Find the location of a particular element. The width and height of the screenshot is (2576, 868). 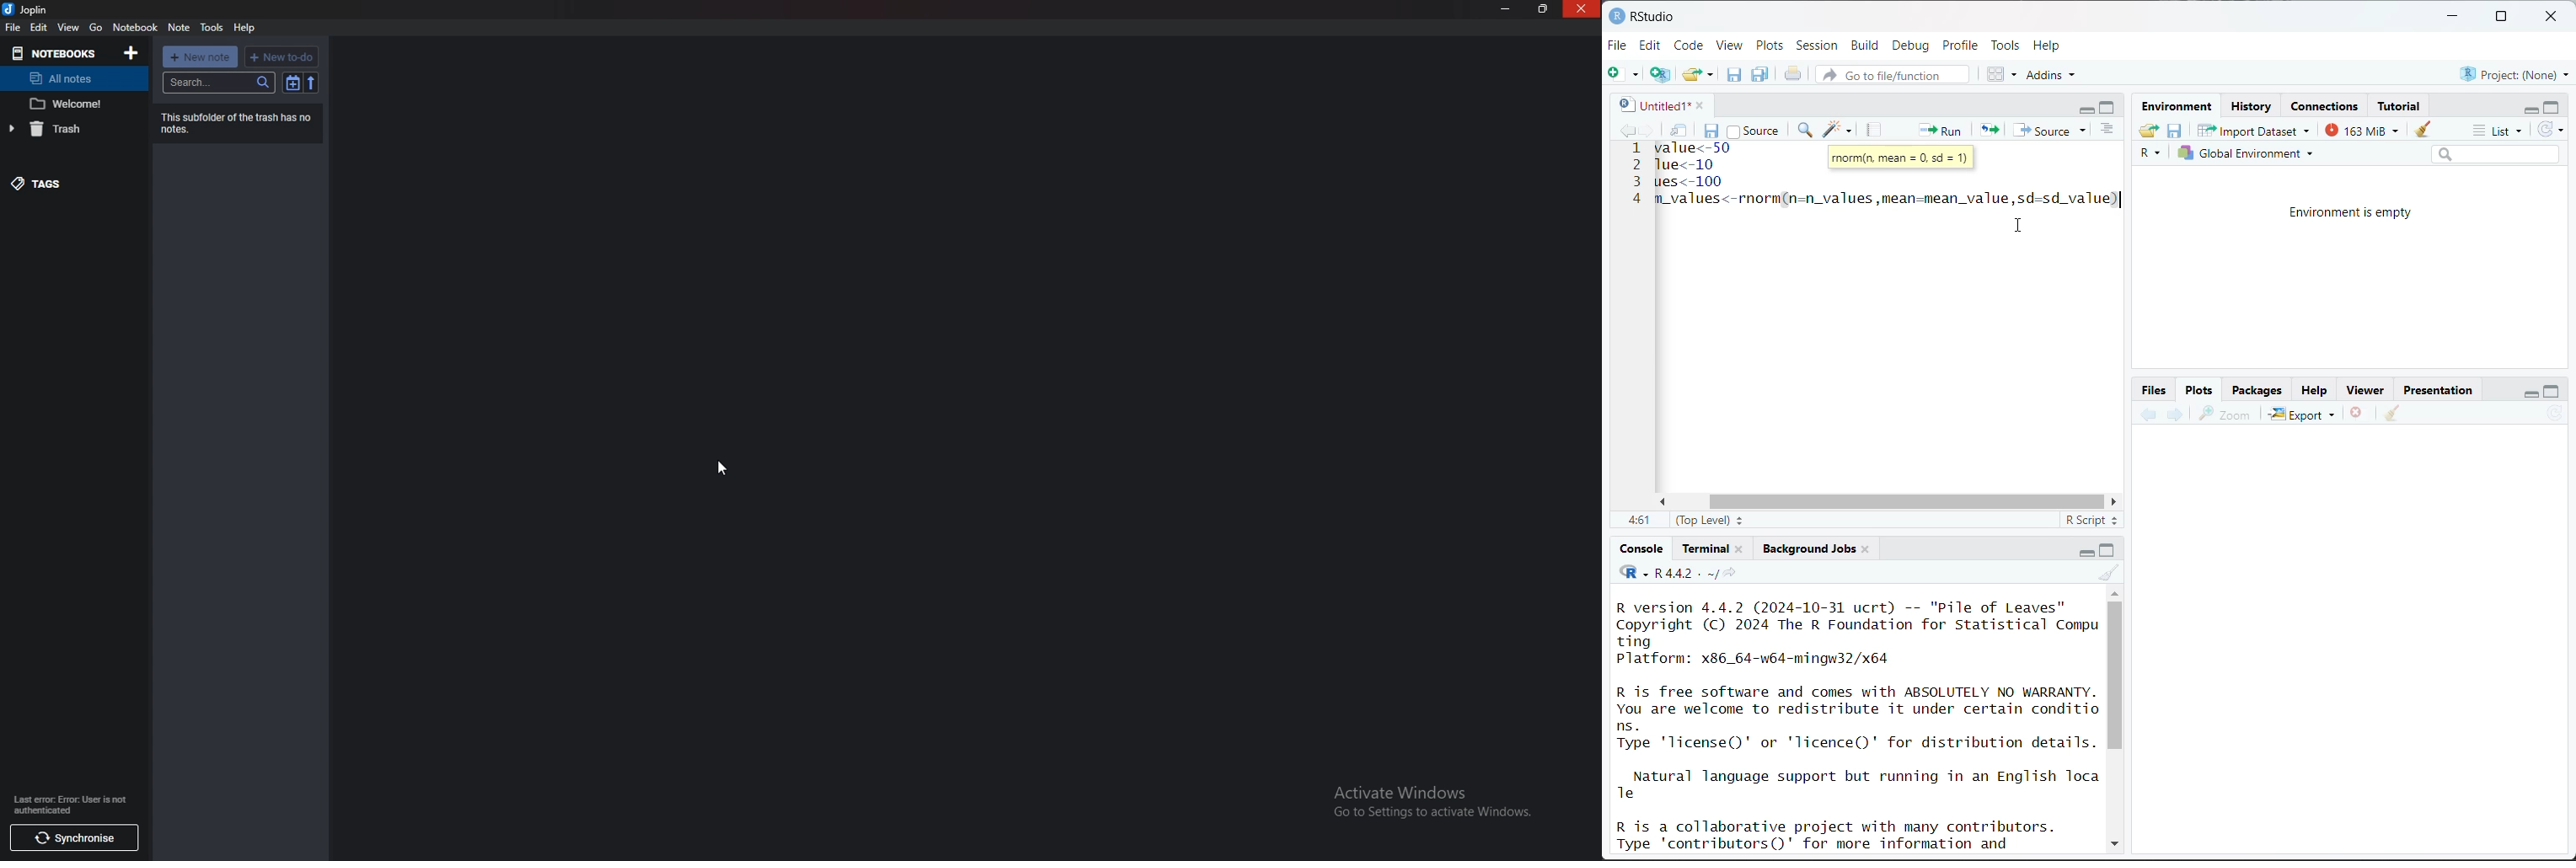

Go is located at coordinates (98, 28).